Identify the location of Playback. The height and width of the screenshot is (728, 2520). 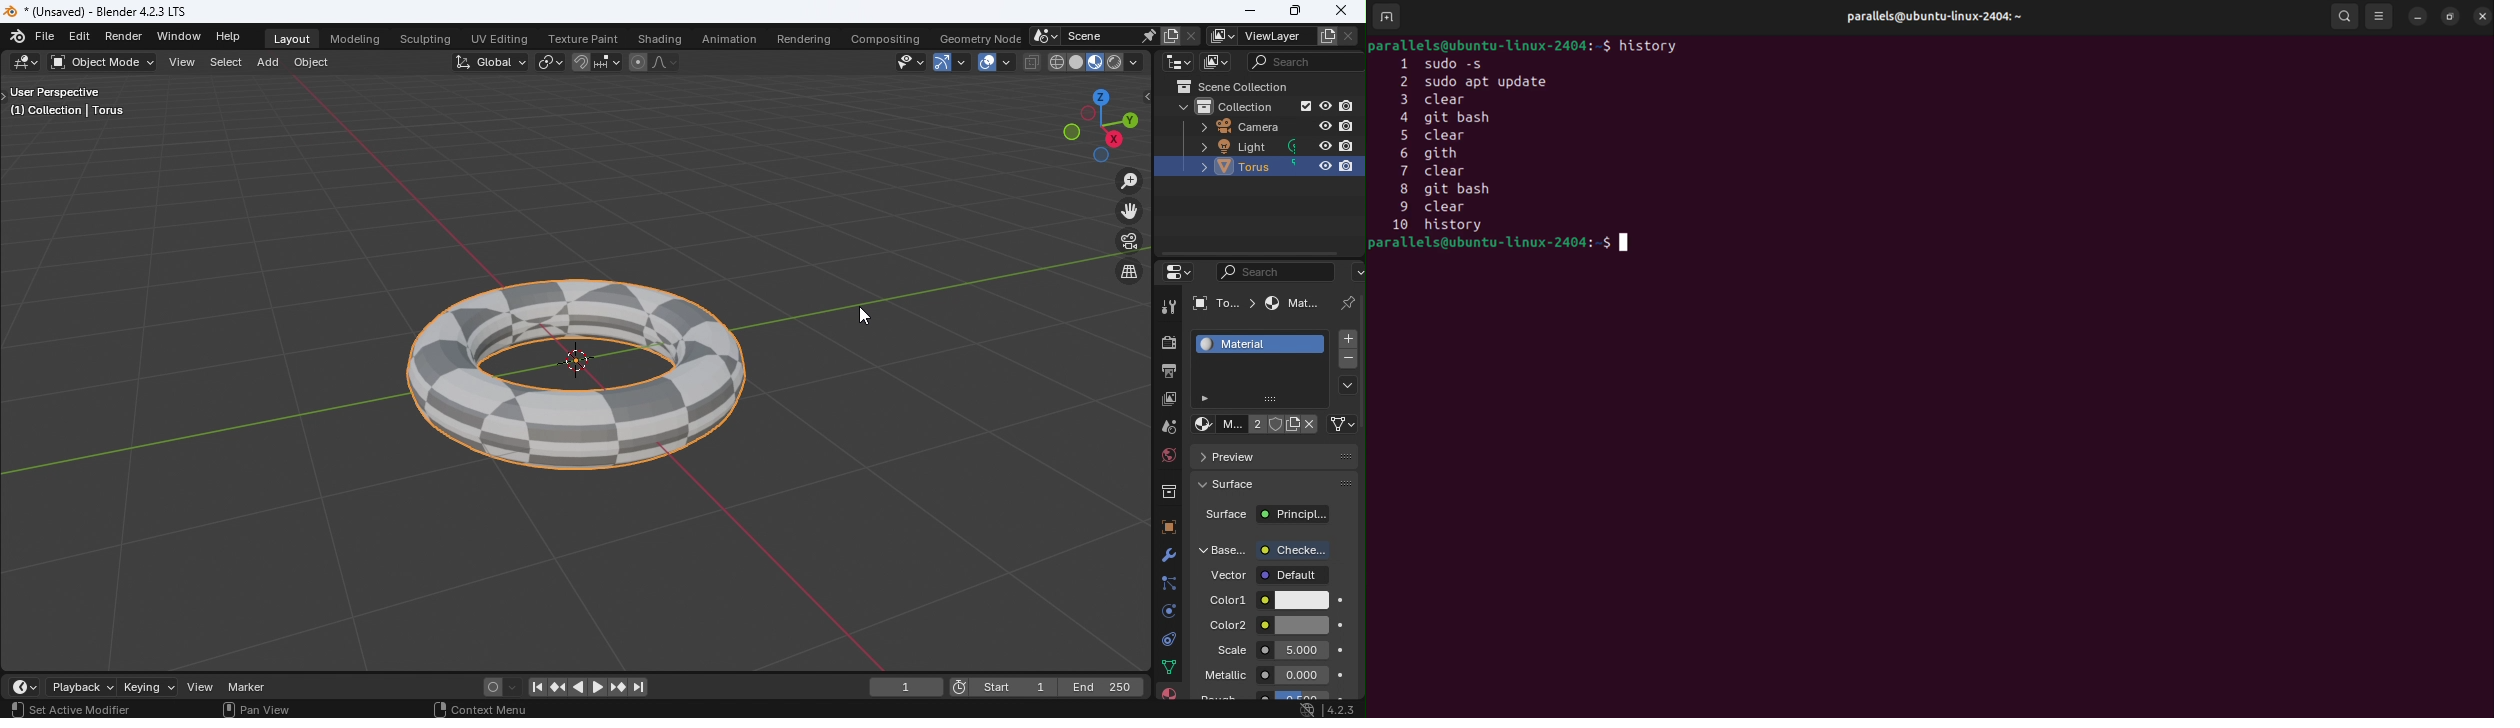
(81, 687).